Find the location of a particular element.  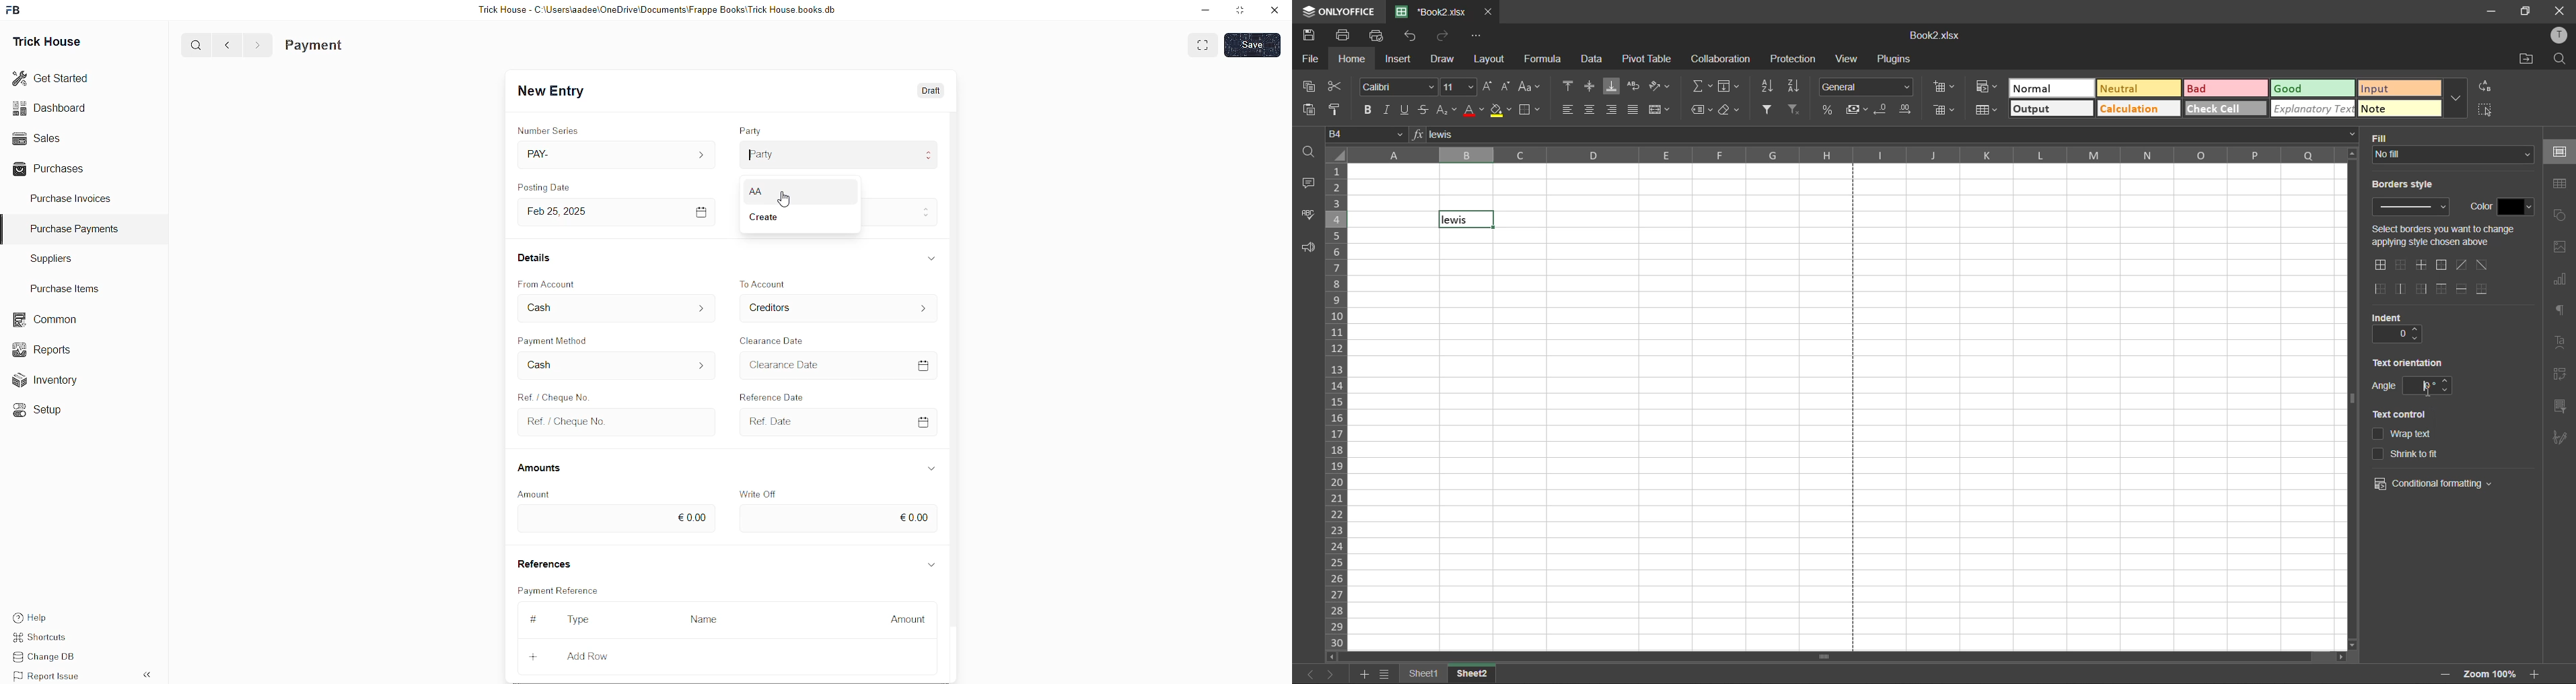

font color is located at coordinates (1473, 112).